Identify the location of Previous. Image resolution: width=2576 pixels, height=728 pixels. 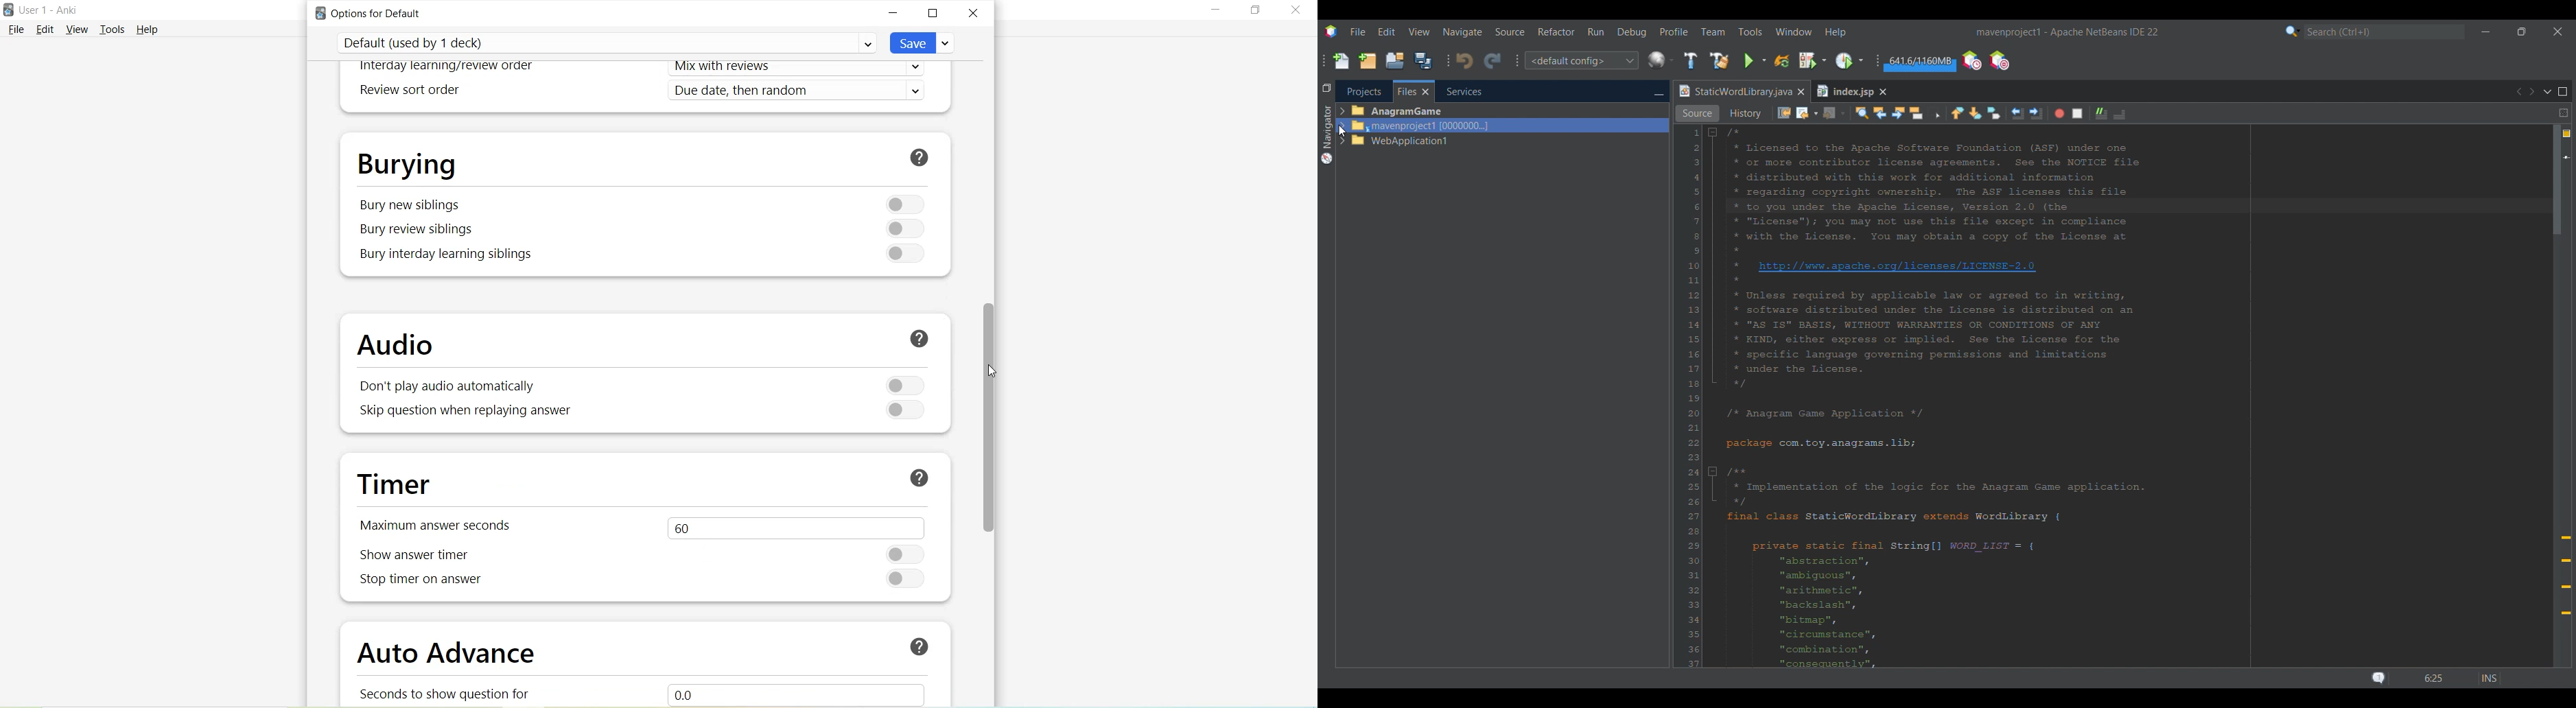
(2519, 92).